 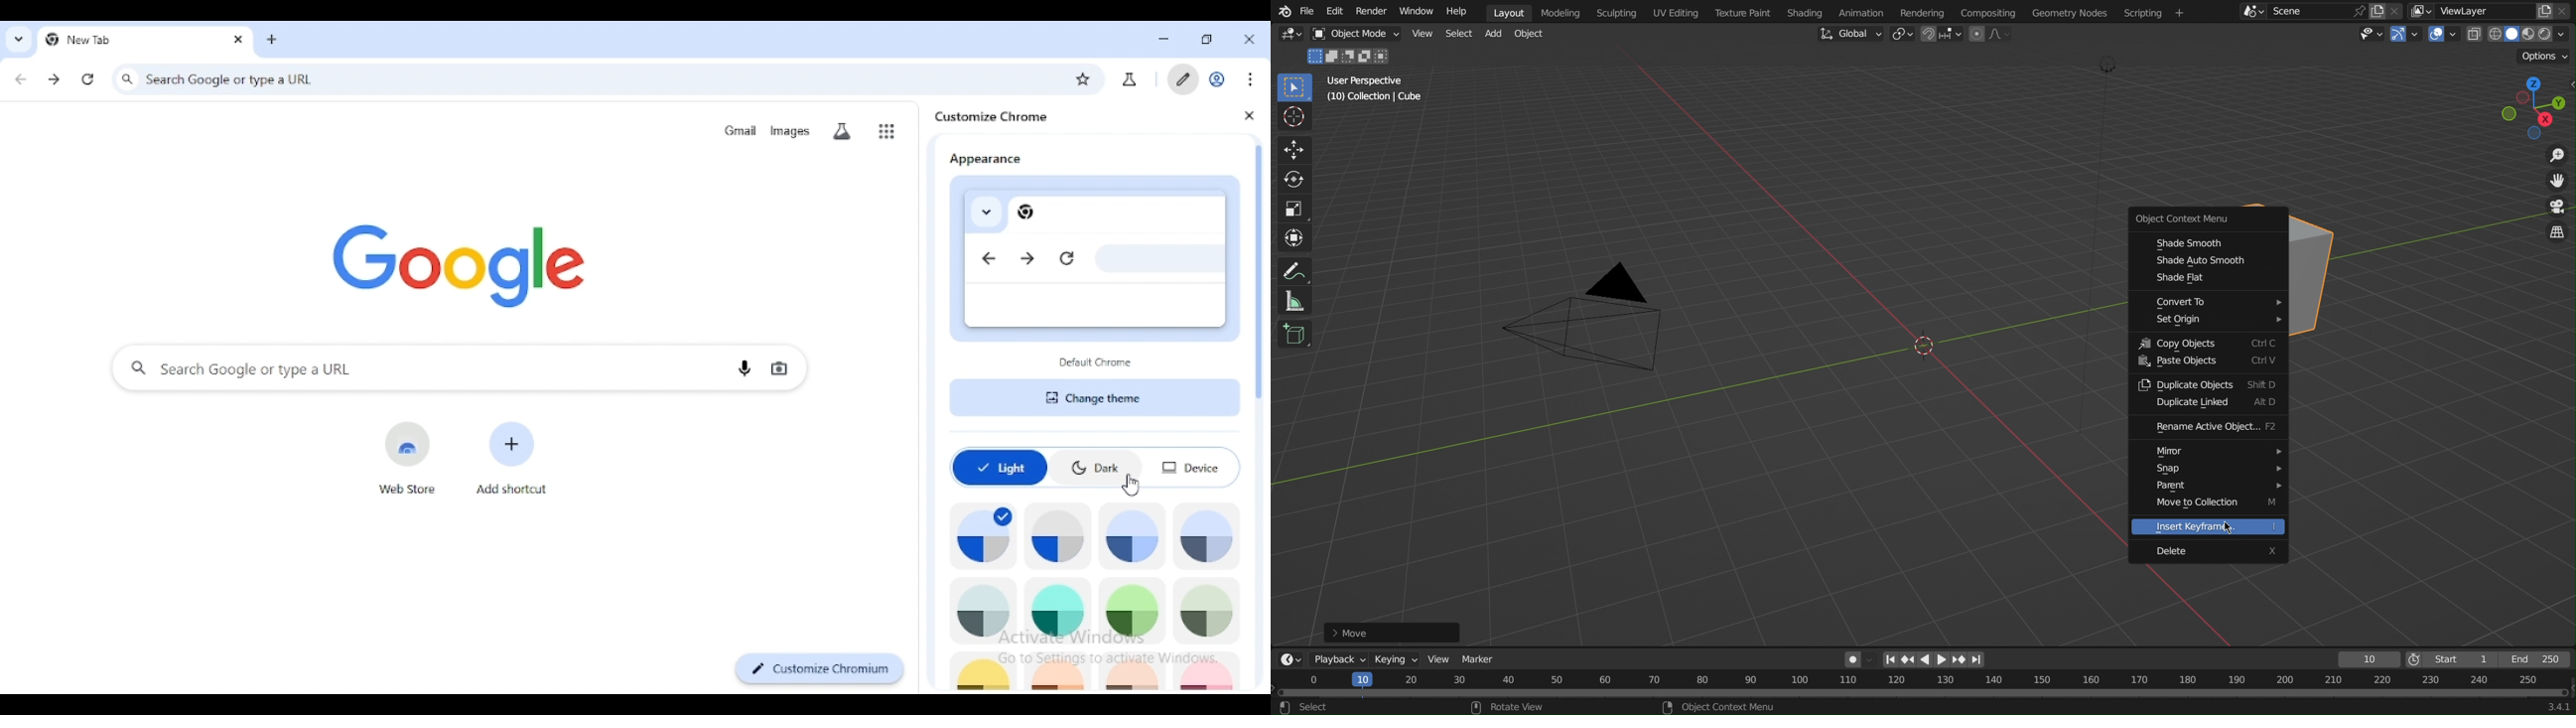 What do you see at coordinates (983, 155) in the screenshot?
I see `appearance` at bounding box center [983, 155].